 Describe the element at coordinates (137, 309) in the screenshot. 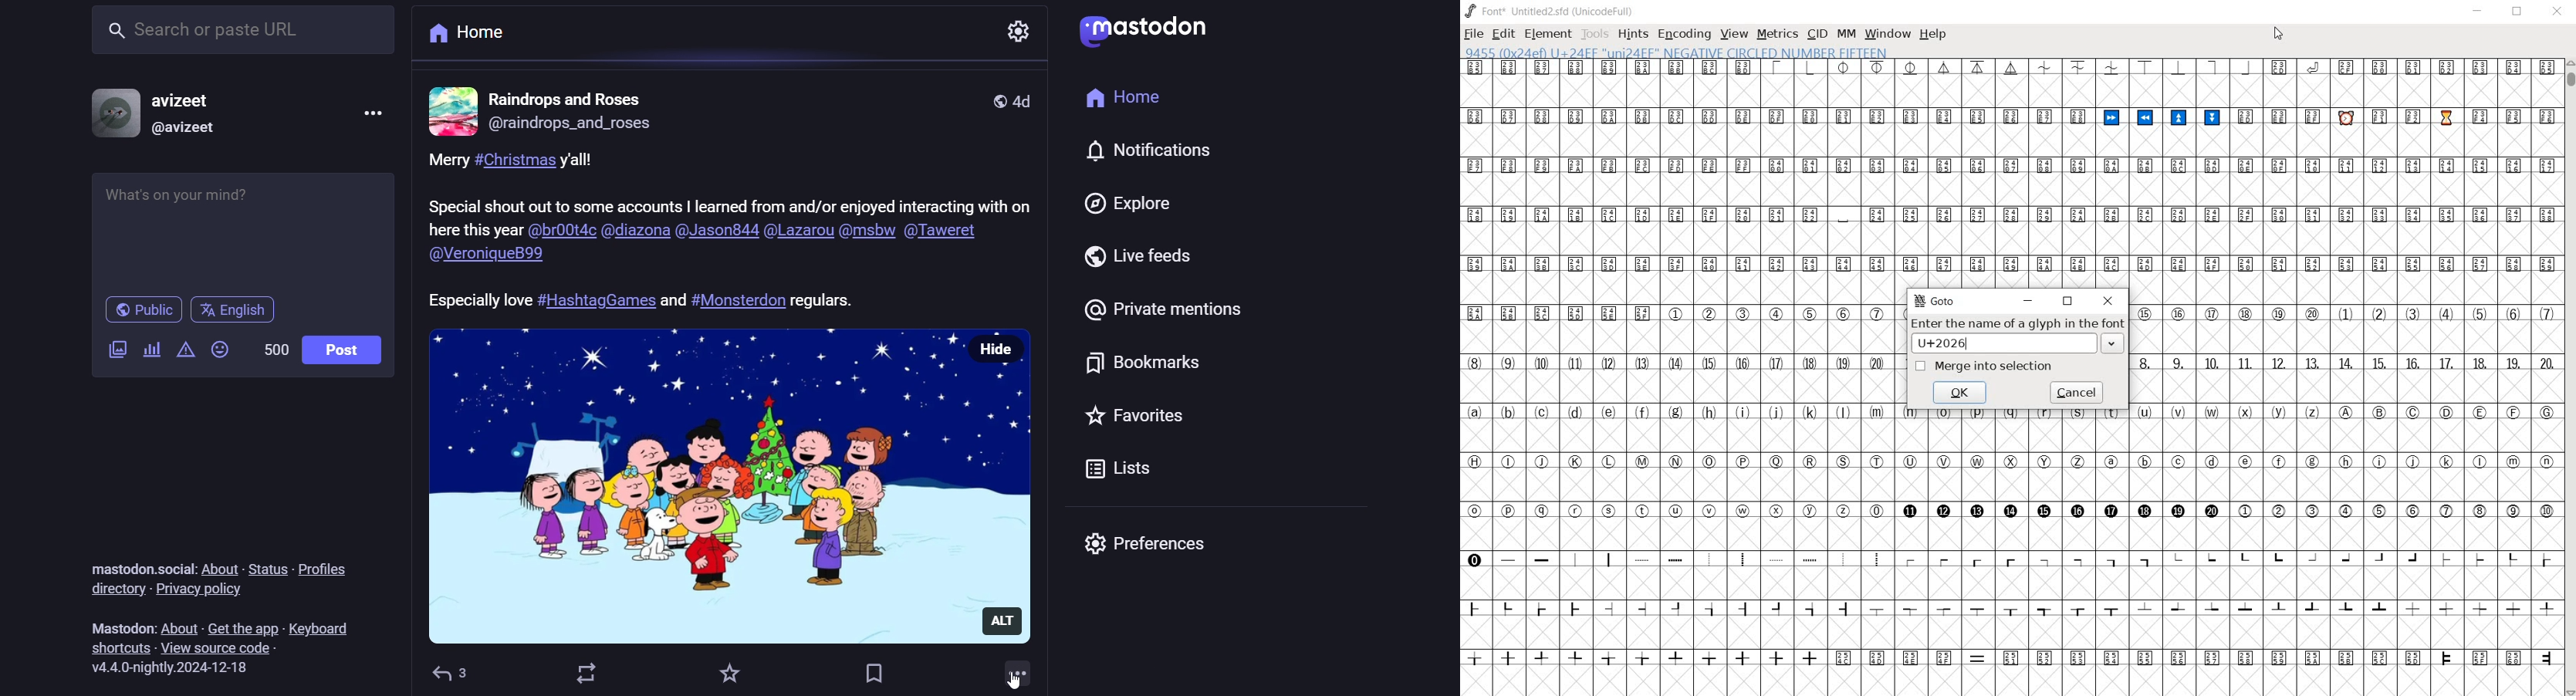

I see `public ` at that location.